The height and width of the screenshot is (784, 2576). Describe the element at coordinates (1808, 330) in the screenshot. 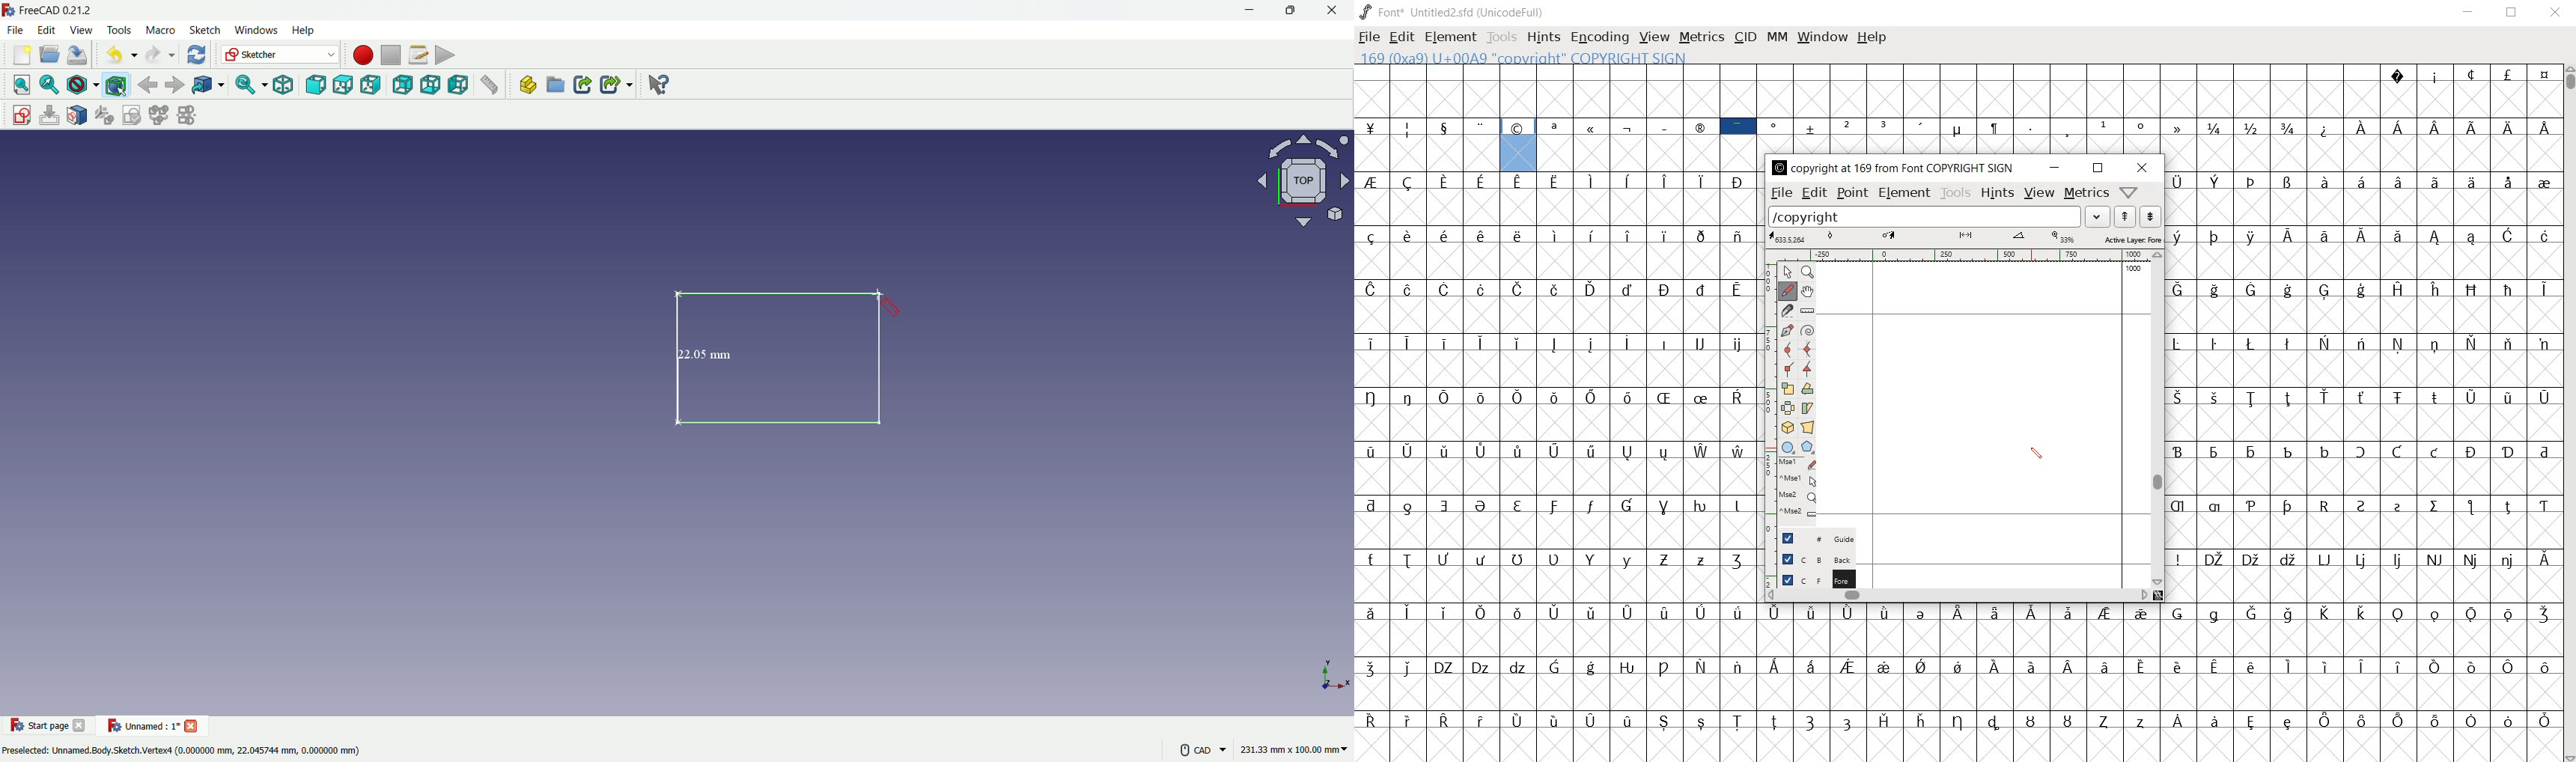

I see `change whether spiro is active or not` at that location.